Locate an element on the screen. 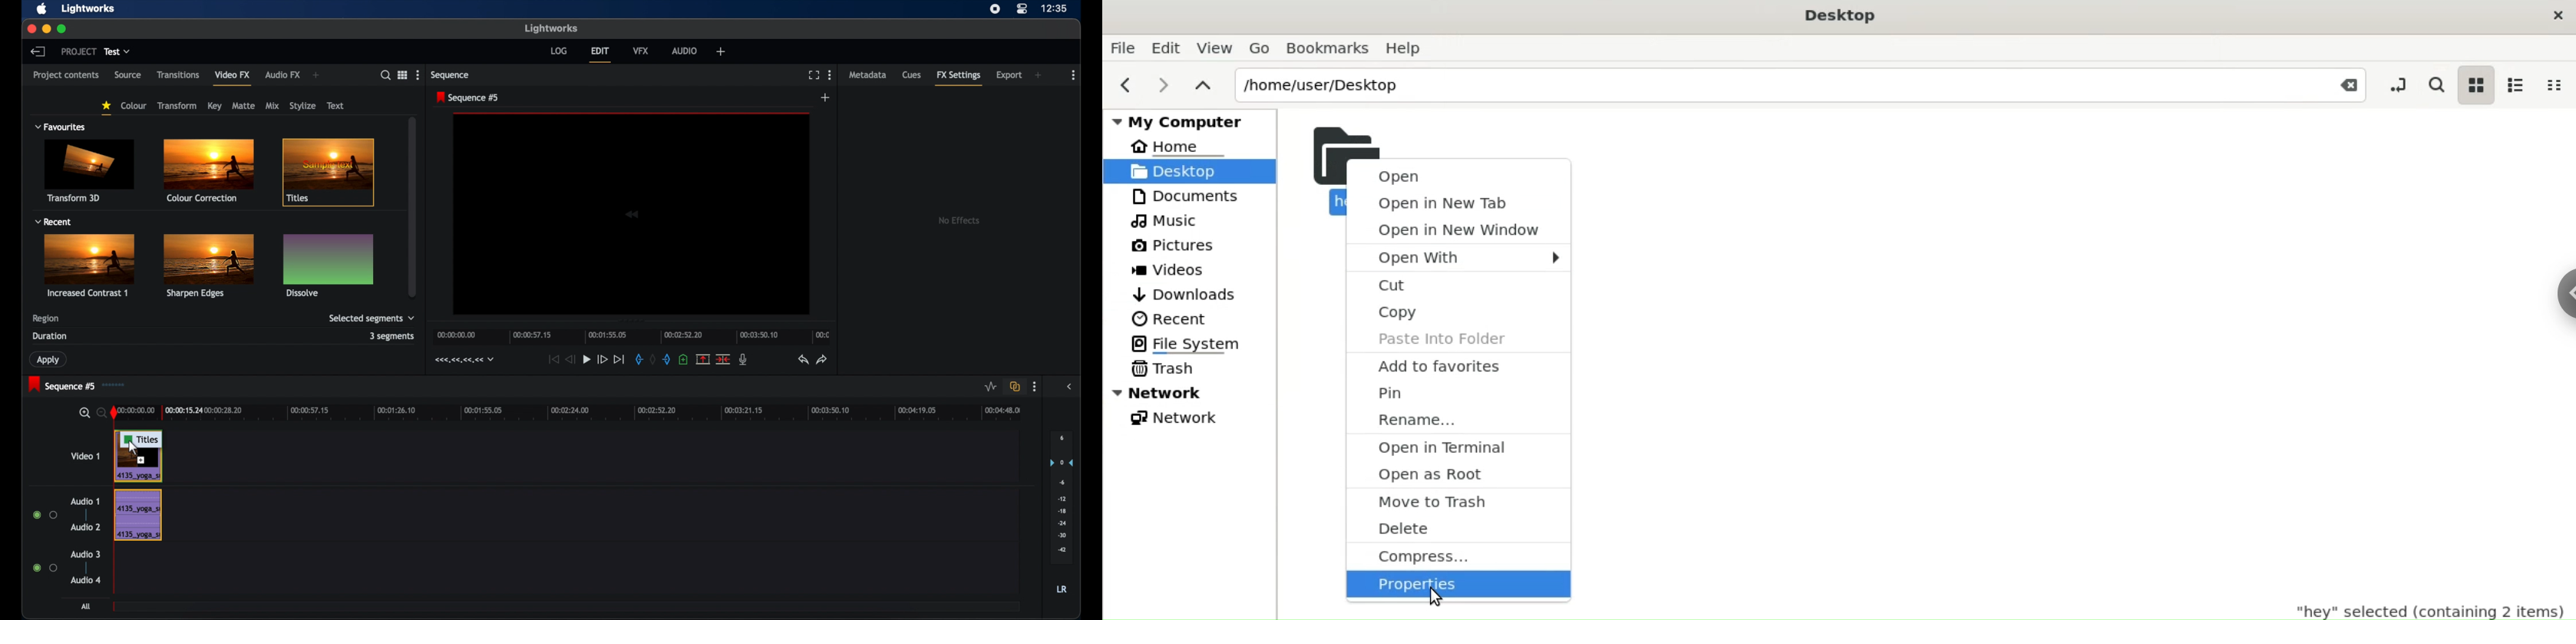 The image size is (2576, 644). add to favourites is located at coordinates (1458, 365).